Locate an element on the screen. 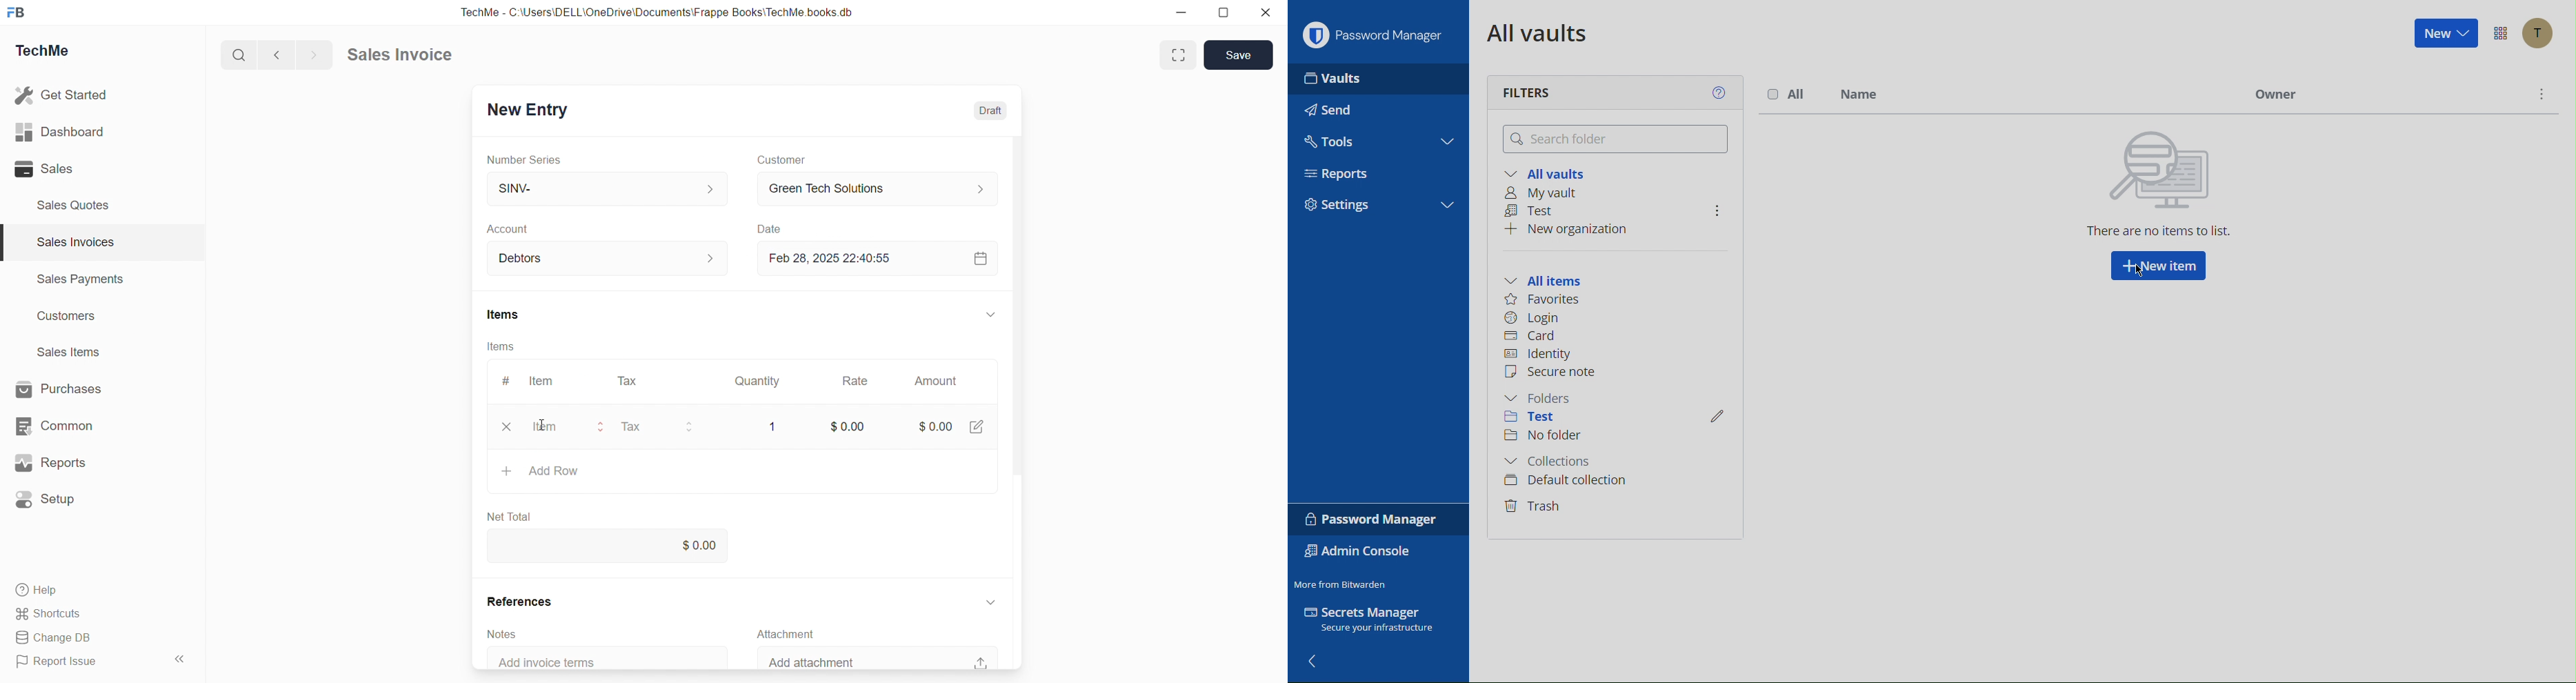  cursor is located at coordinates (539, 425).